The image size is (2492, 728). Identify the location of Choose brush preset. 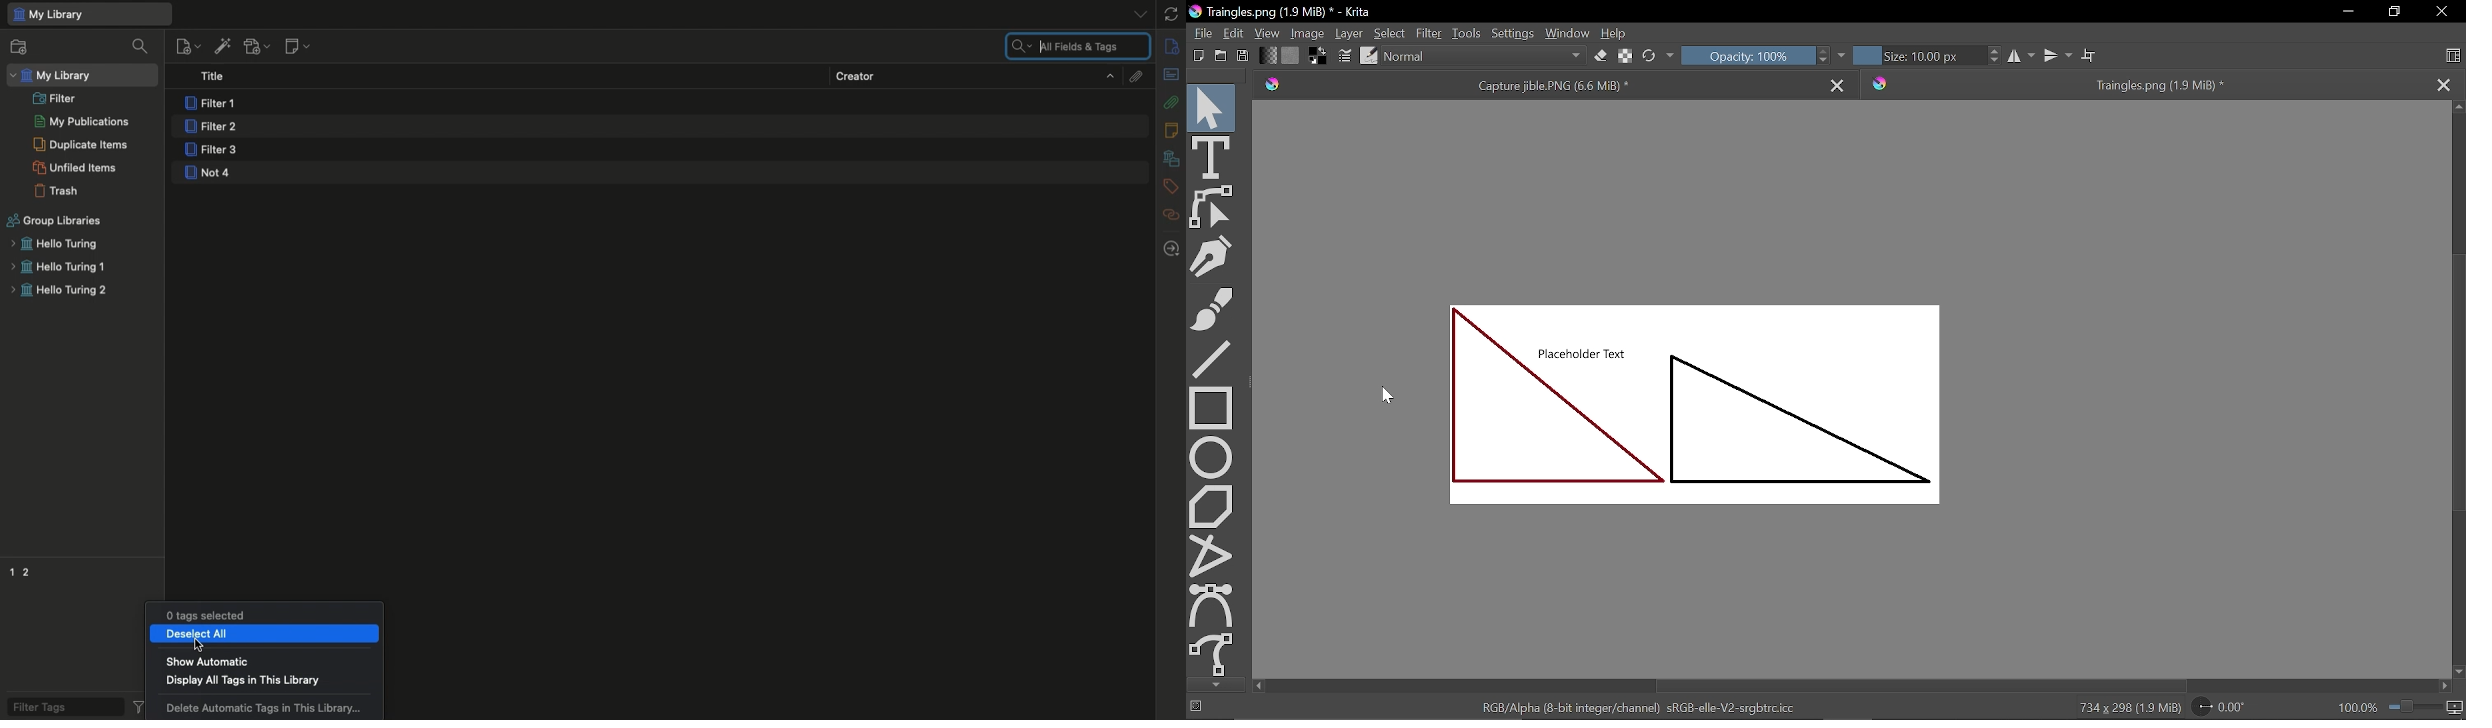
(1369, 55).